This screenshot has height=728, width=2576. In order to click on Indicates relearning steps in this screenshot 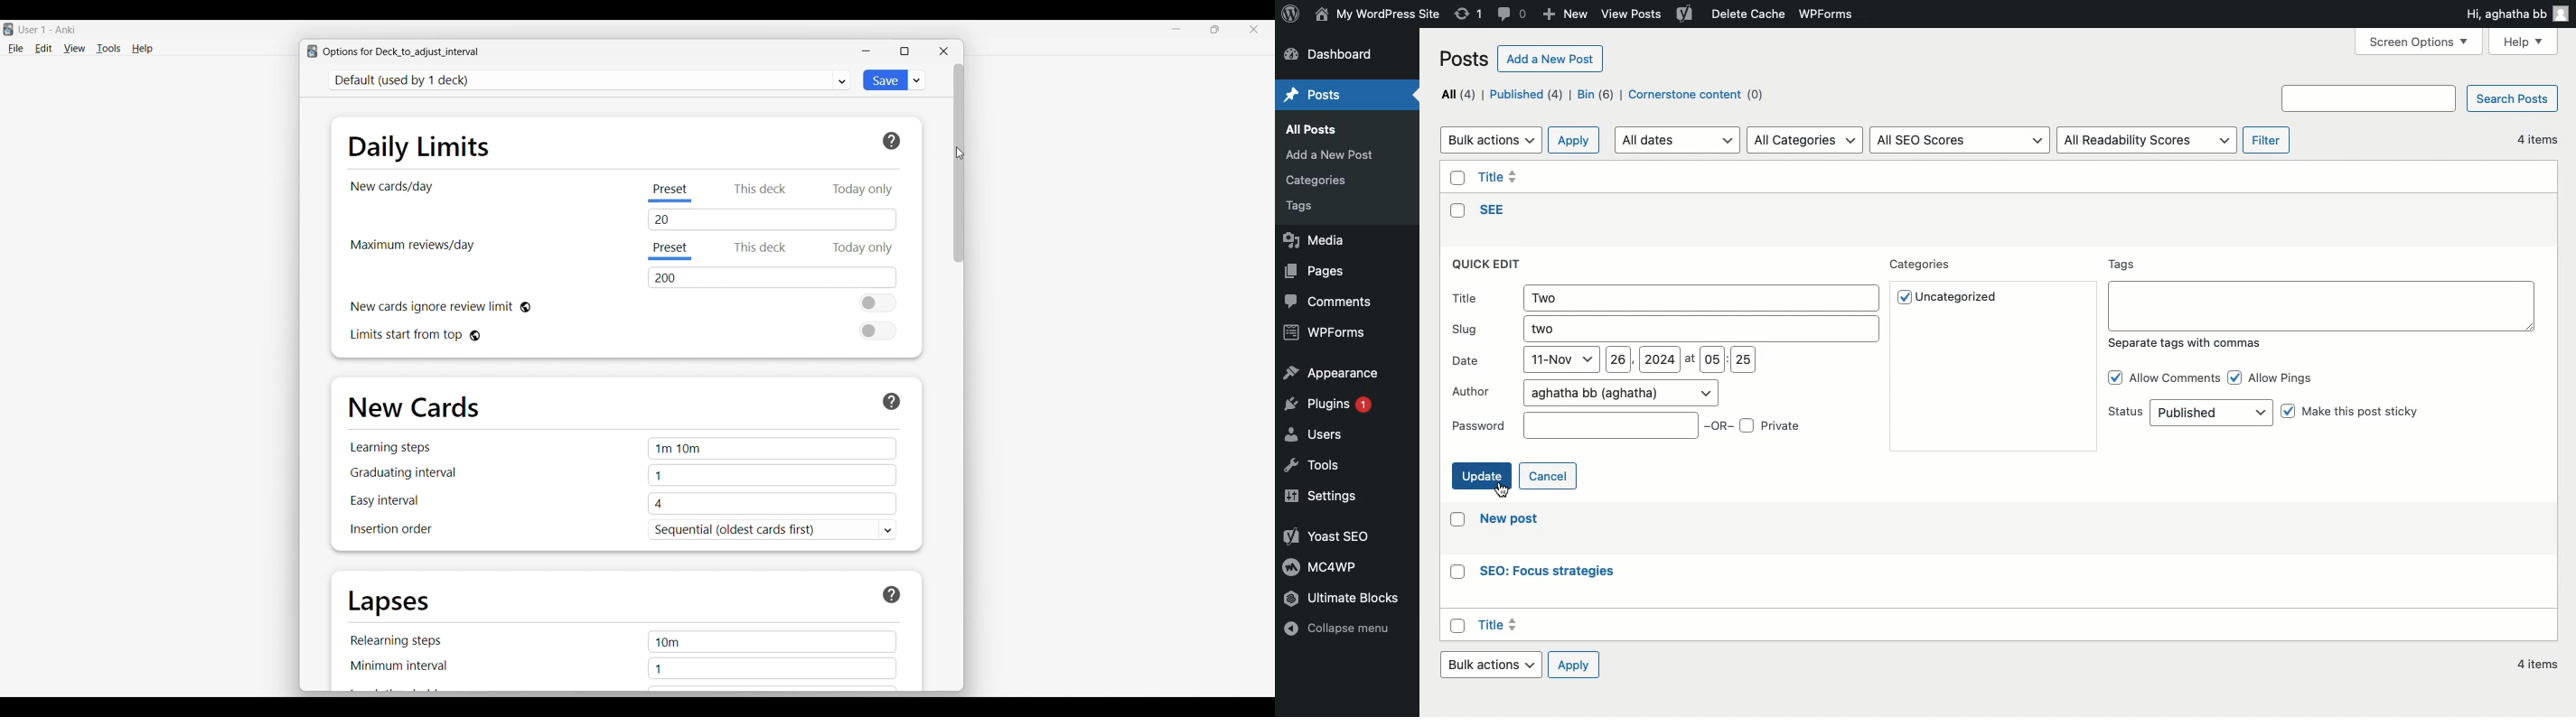, I will do `click(397, 641)`.